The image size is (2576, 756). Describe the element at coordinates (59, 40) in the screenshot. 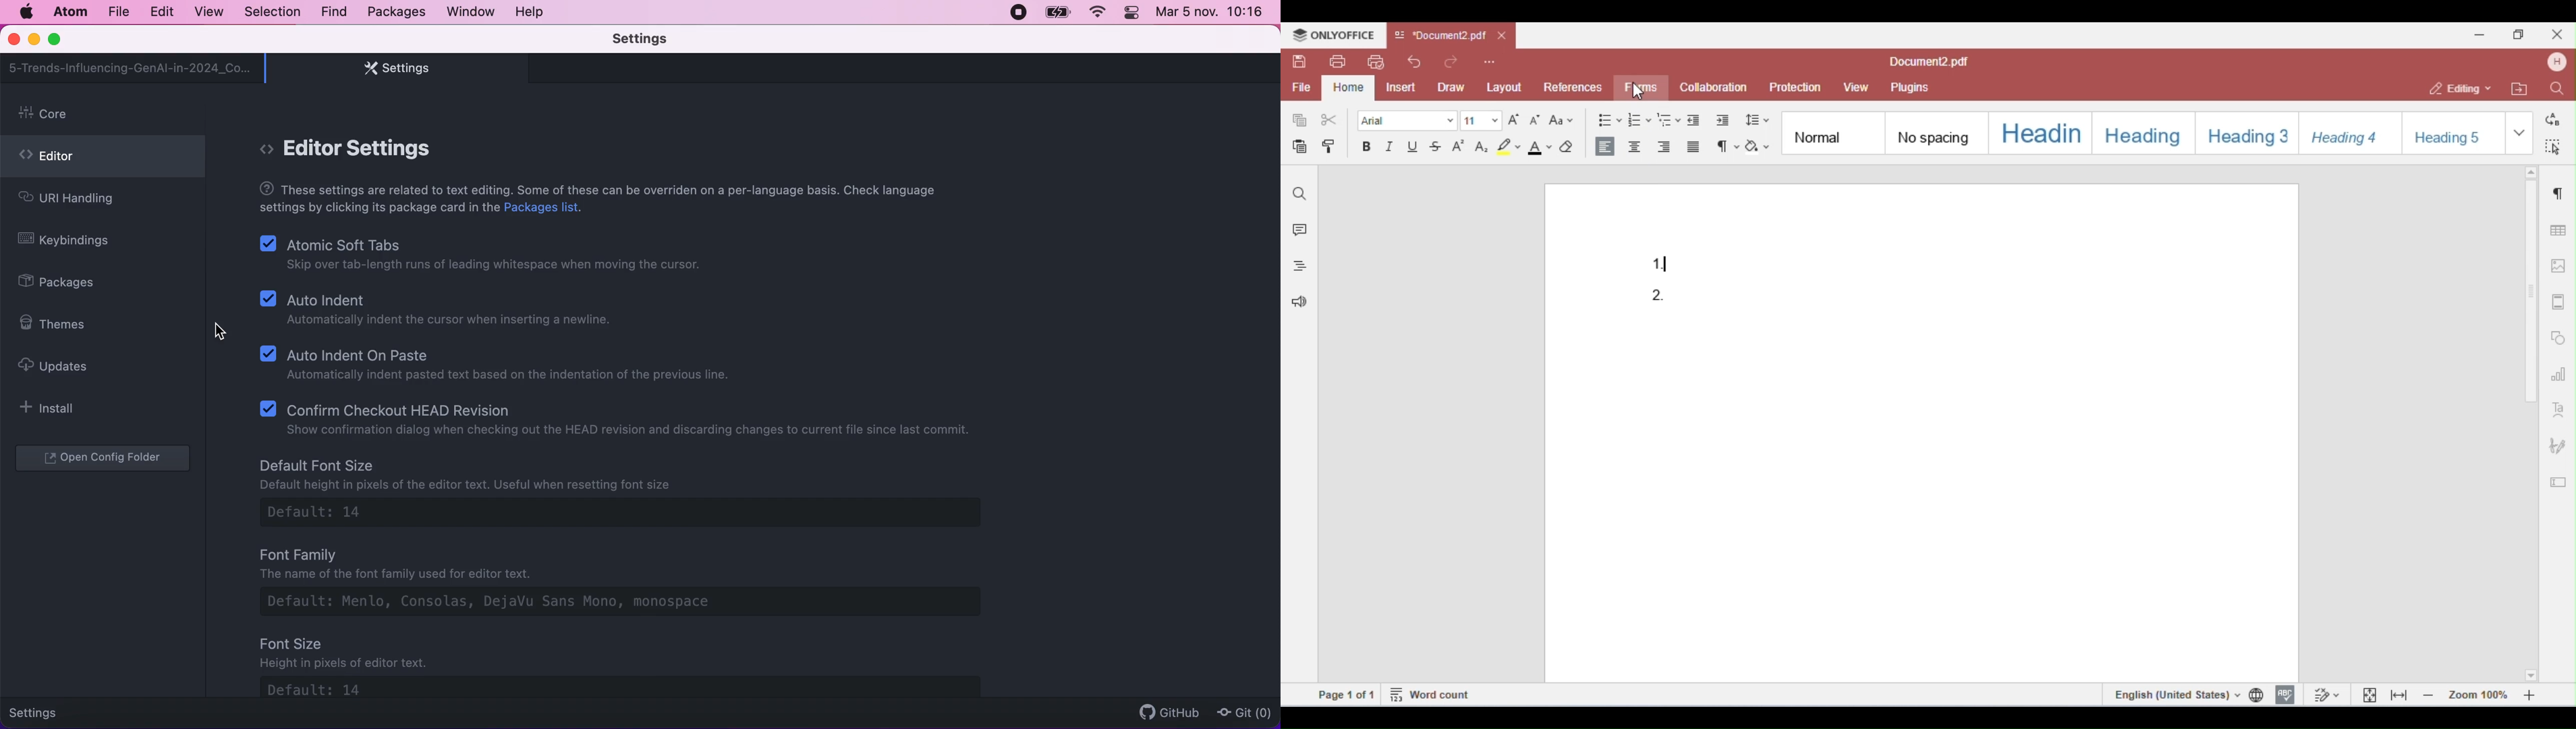

I see `maximize` at that location.